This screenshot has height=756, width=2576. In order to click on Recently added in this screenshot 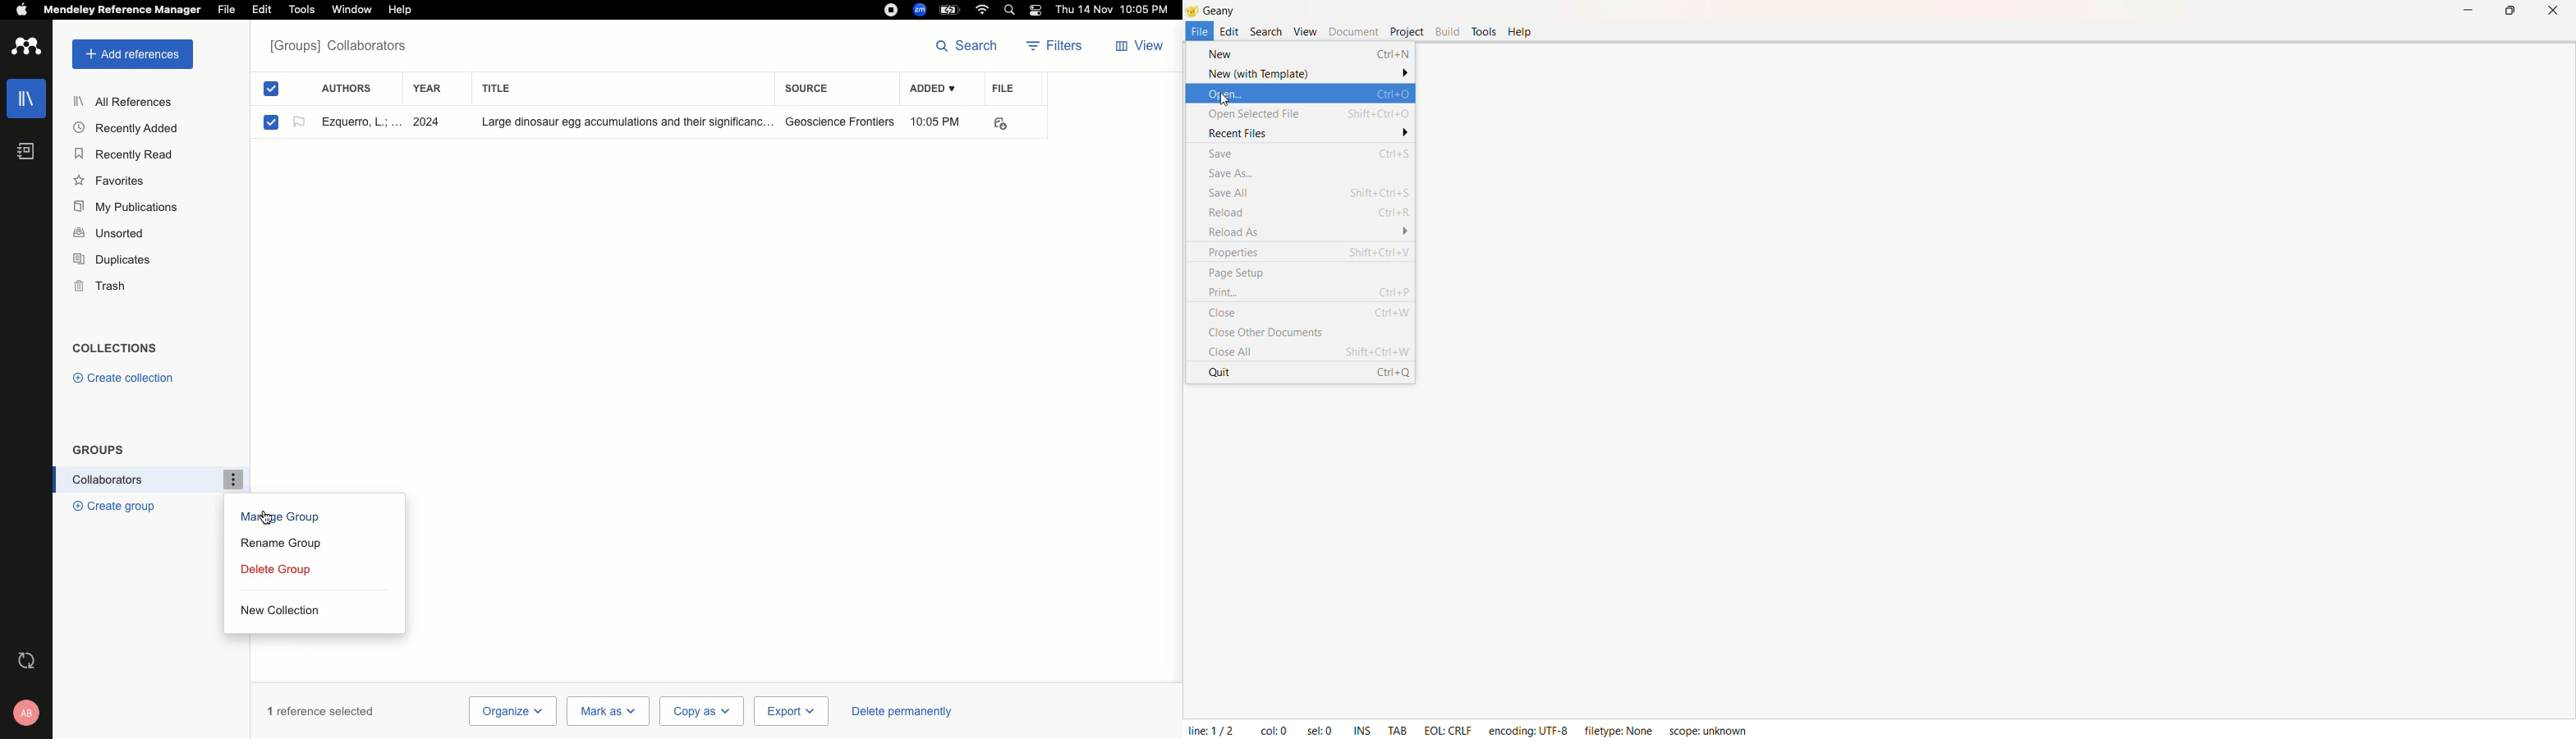, I will do `click(124, 128)`.